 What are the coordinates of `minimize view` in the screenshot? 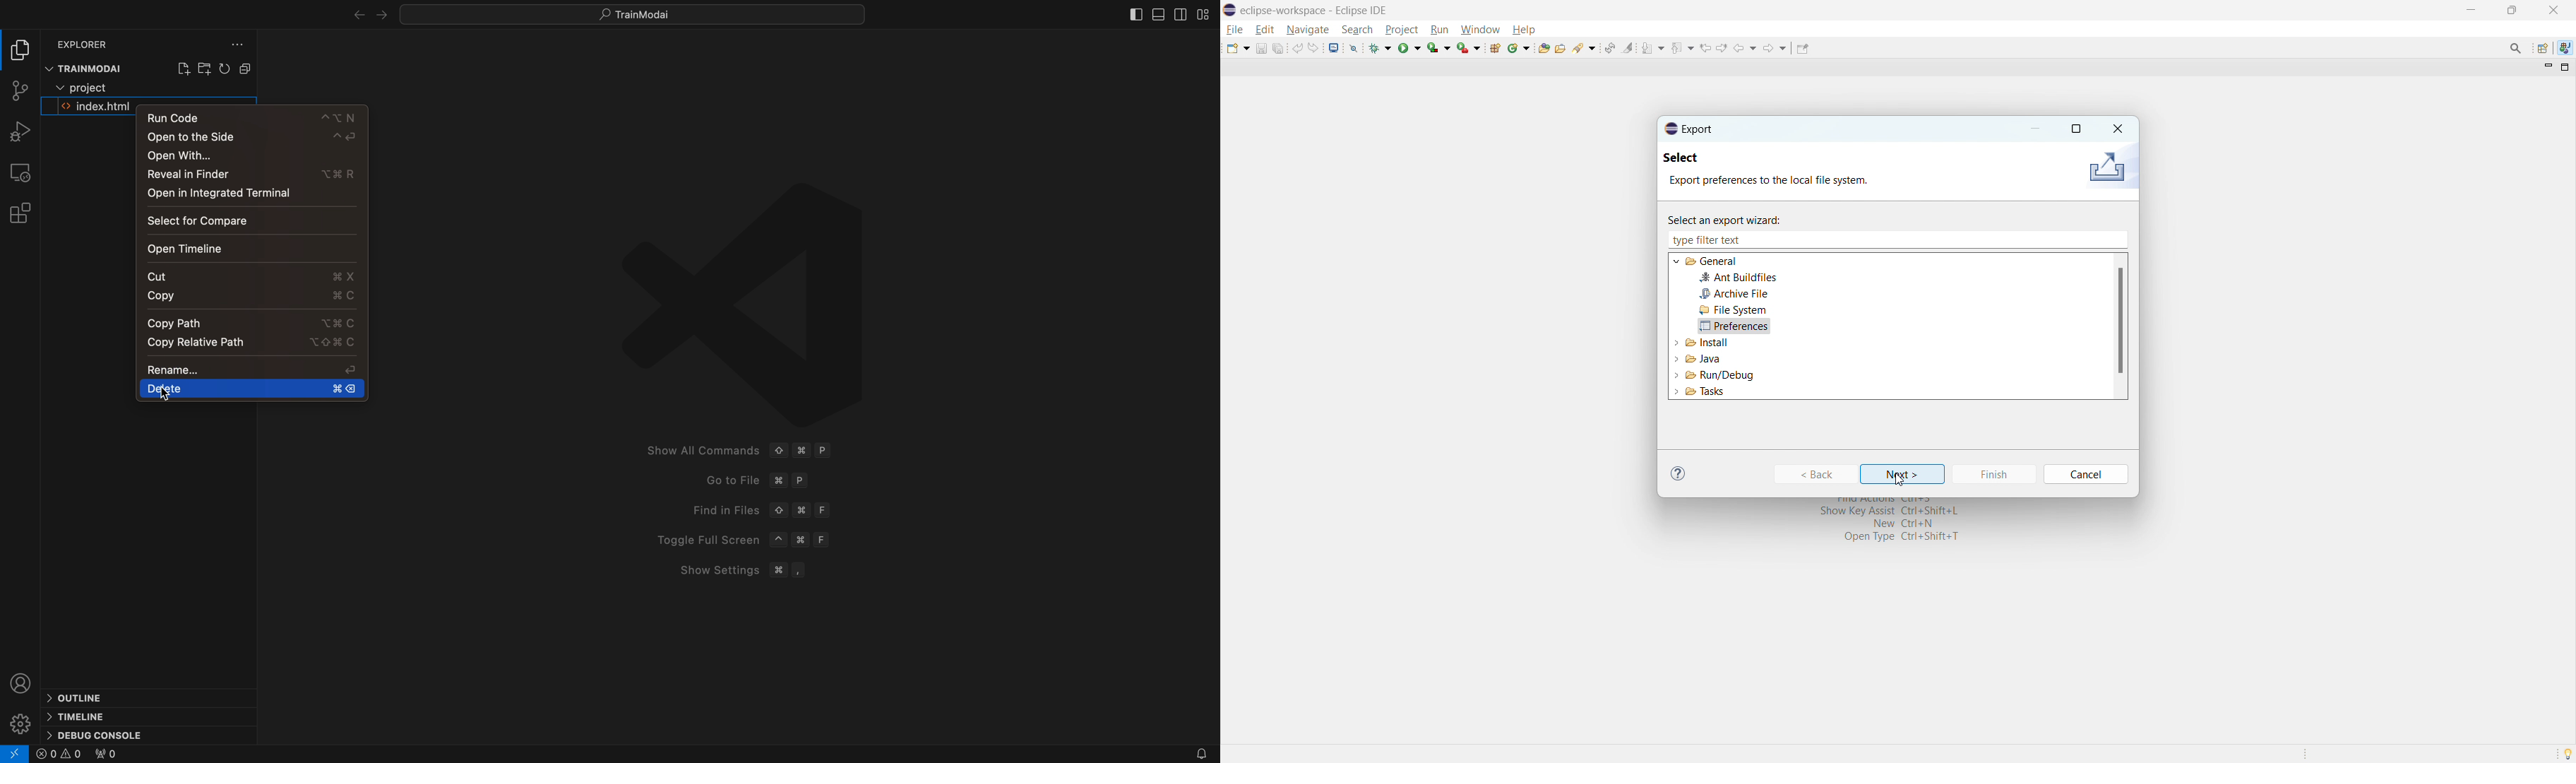 It's located at (2546, 68).